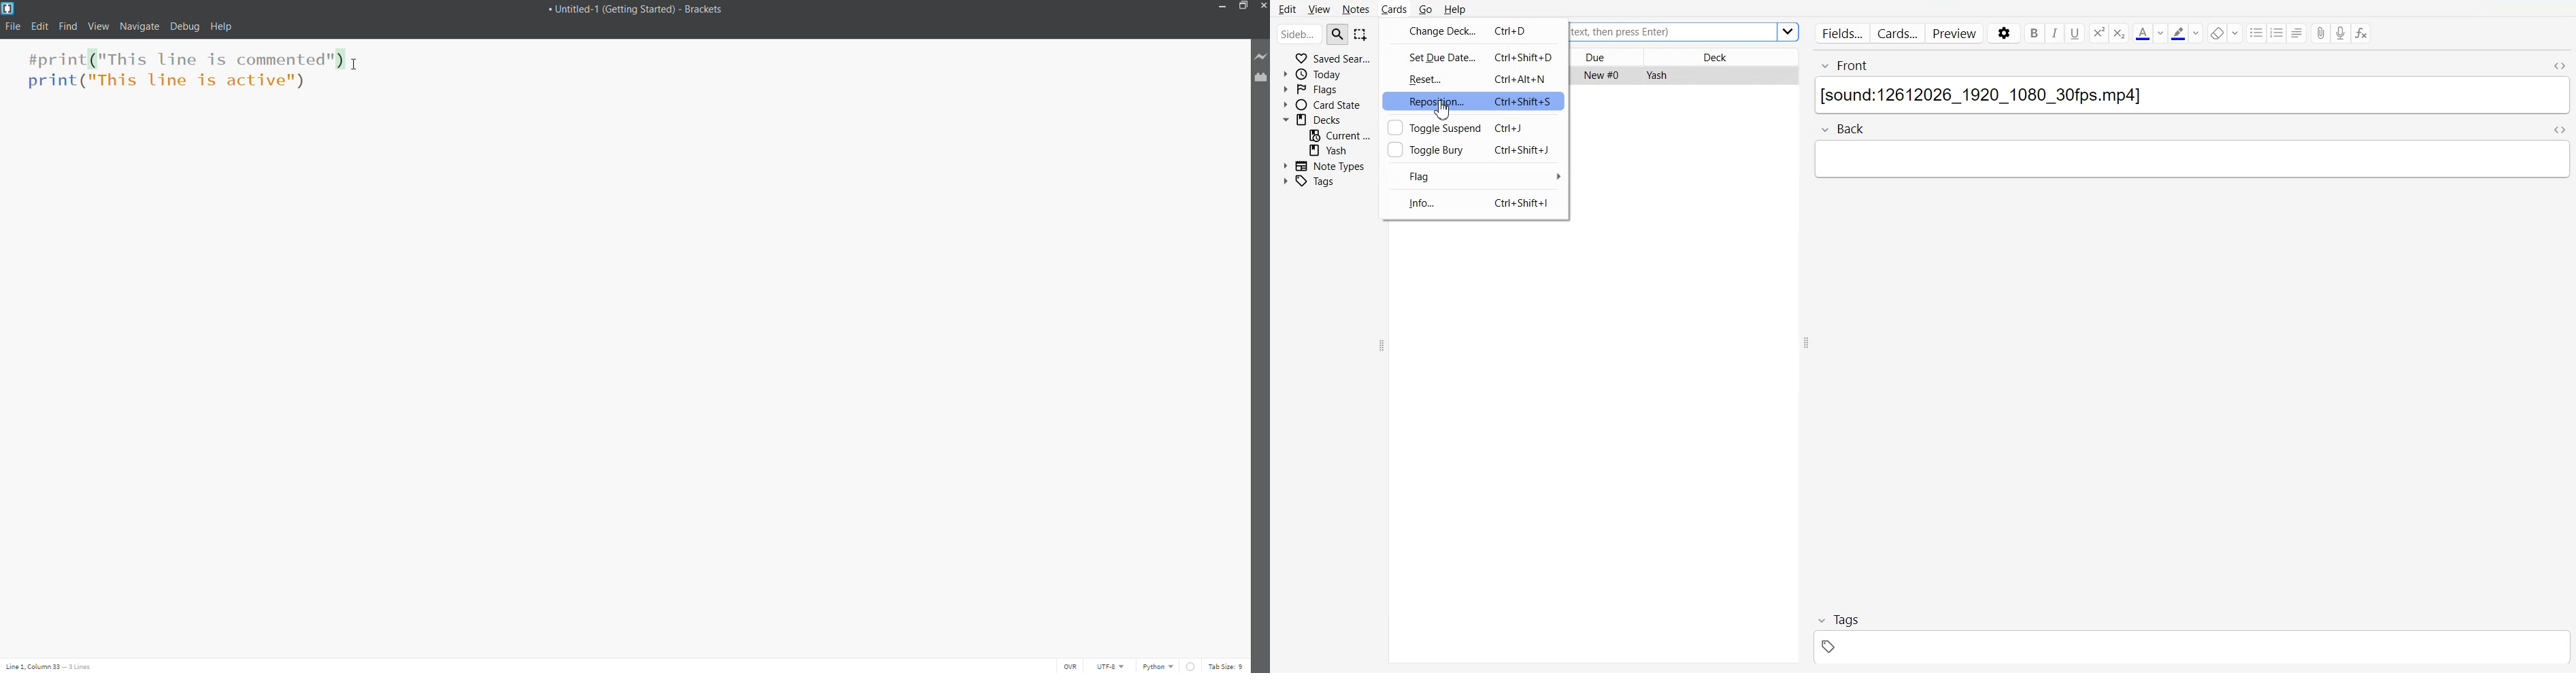 This screenshot has width=2576, height=700. I want to click on Flags, so click(1327, 89).